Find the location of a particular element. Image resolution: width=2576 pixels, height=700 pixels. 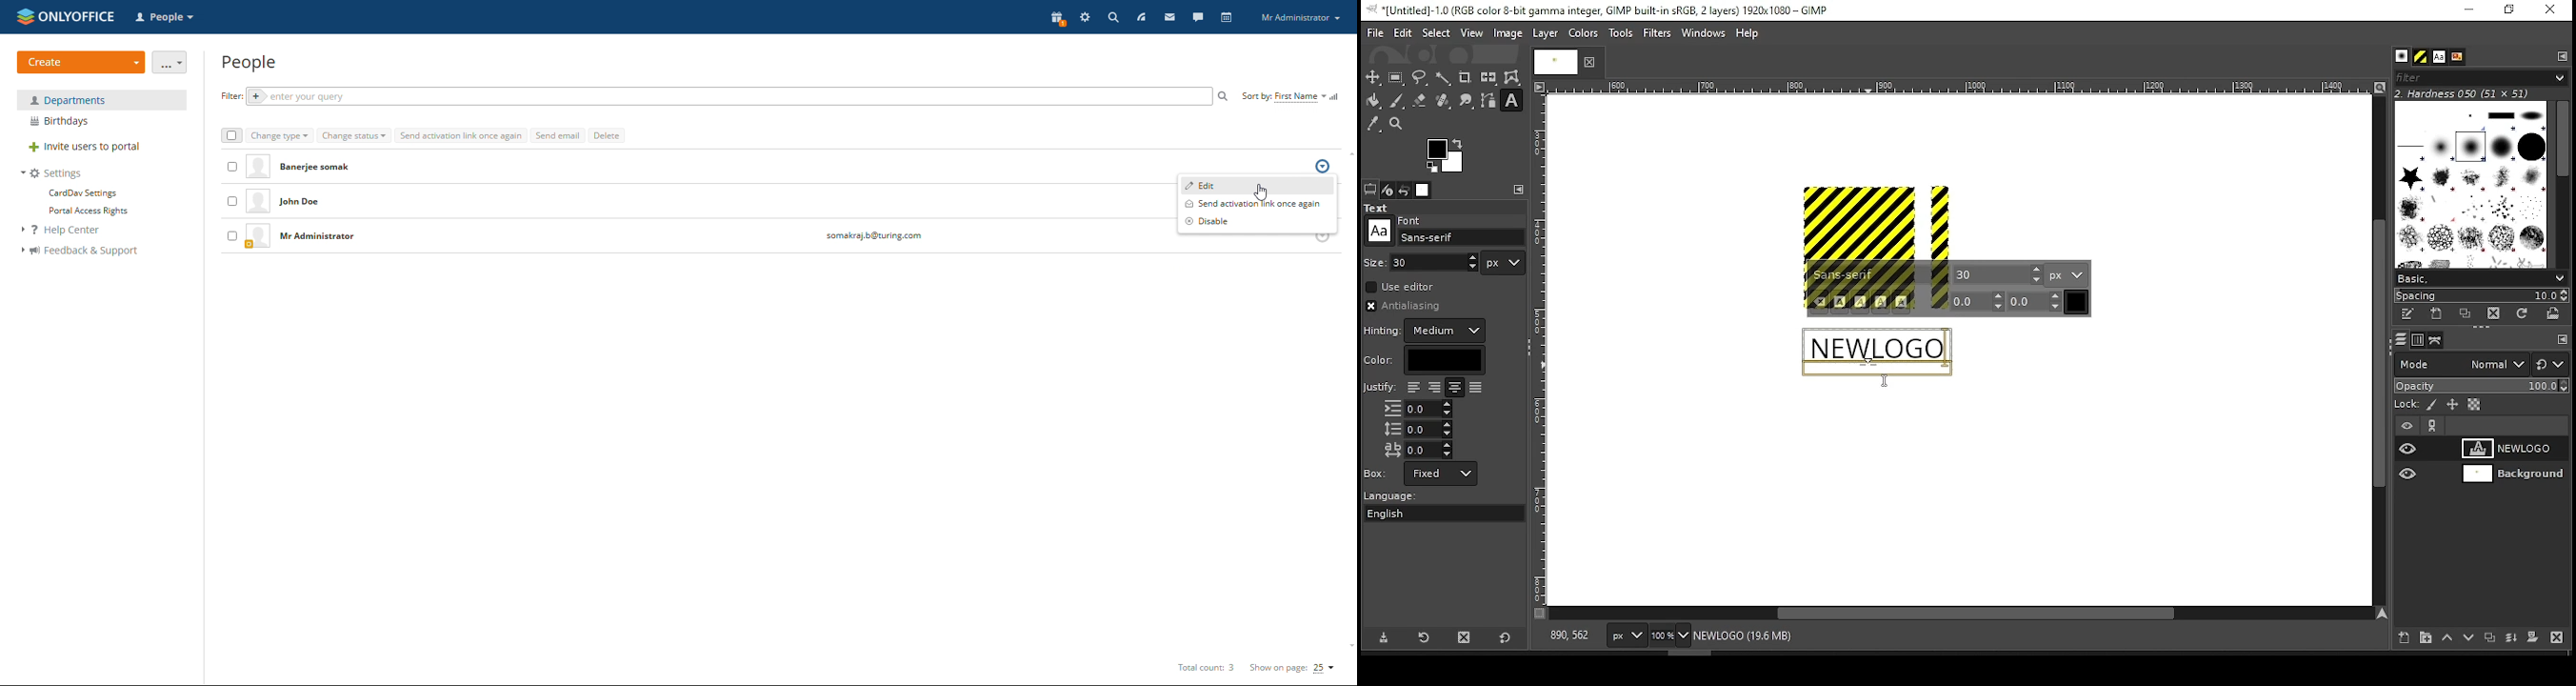

delete brush is located at coordinates (2496, 314).